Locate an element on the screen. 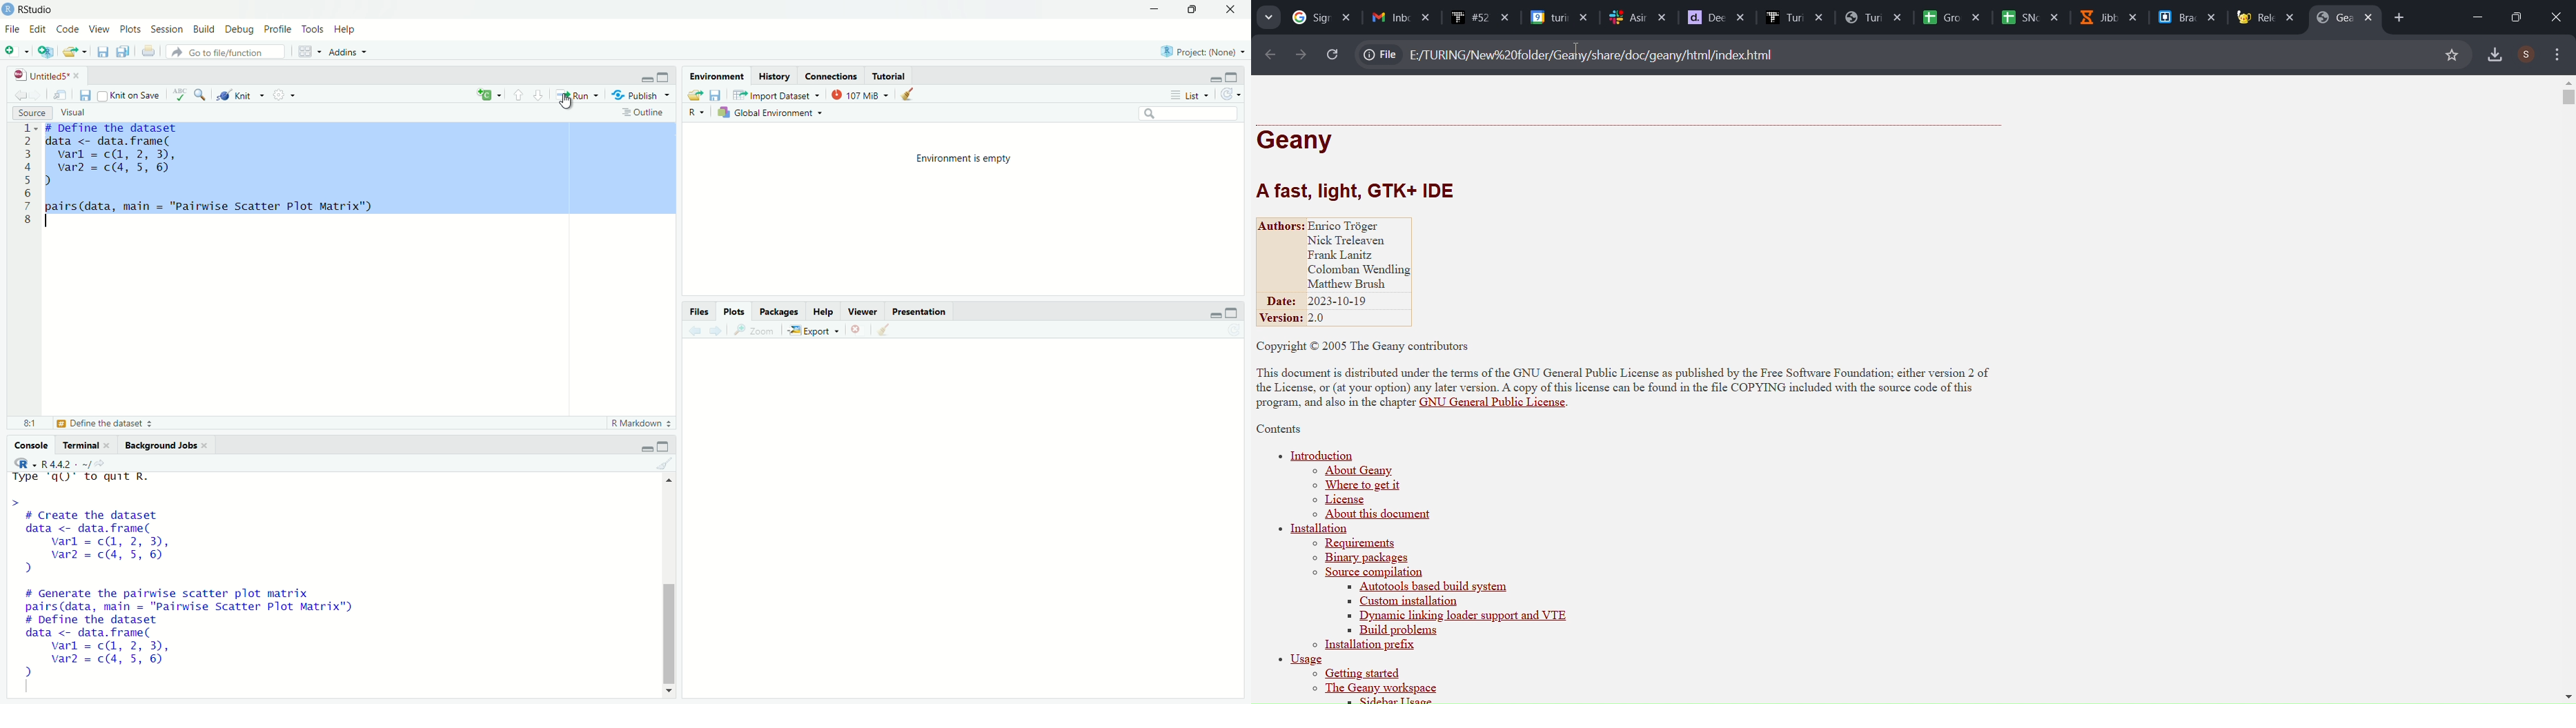  Clear console (Ctrl +L) is located at coordinates (908, 93).